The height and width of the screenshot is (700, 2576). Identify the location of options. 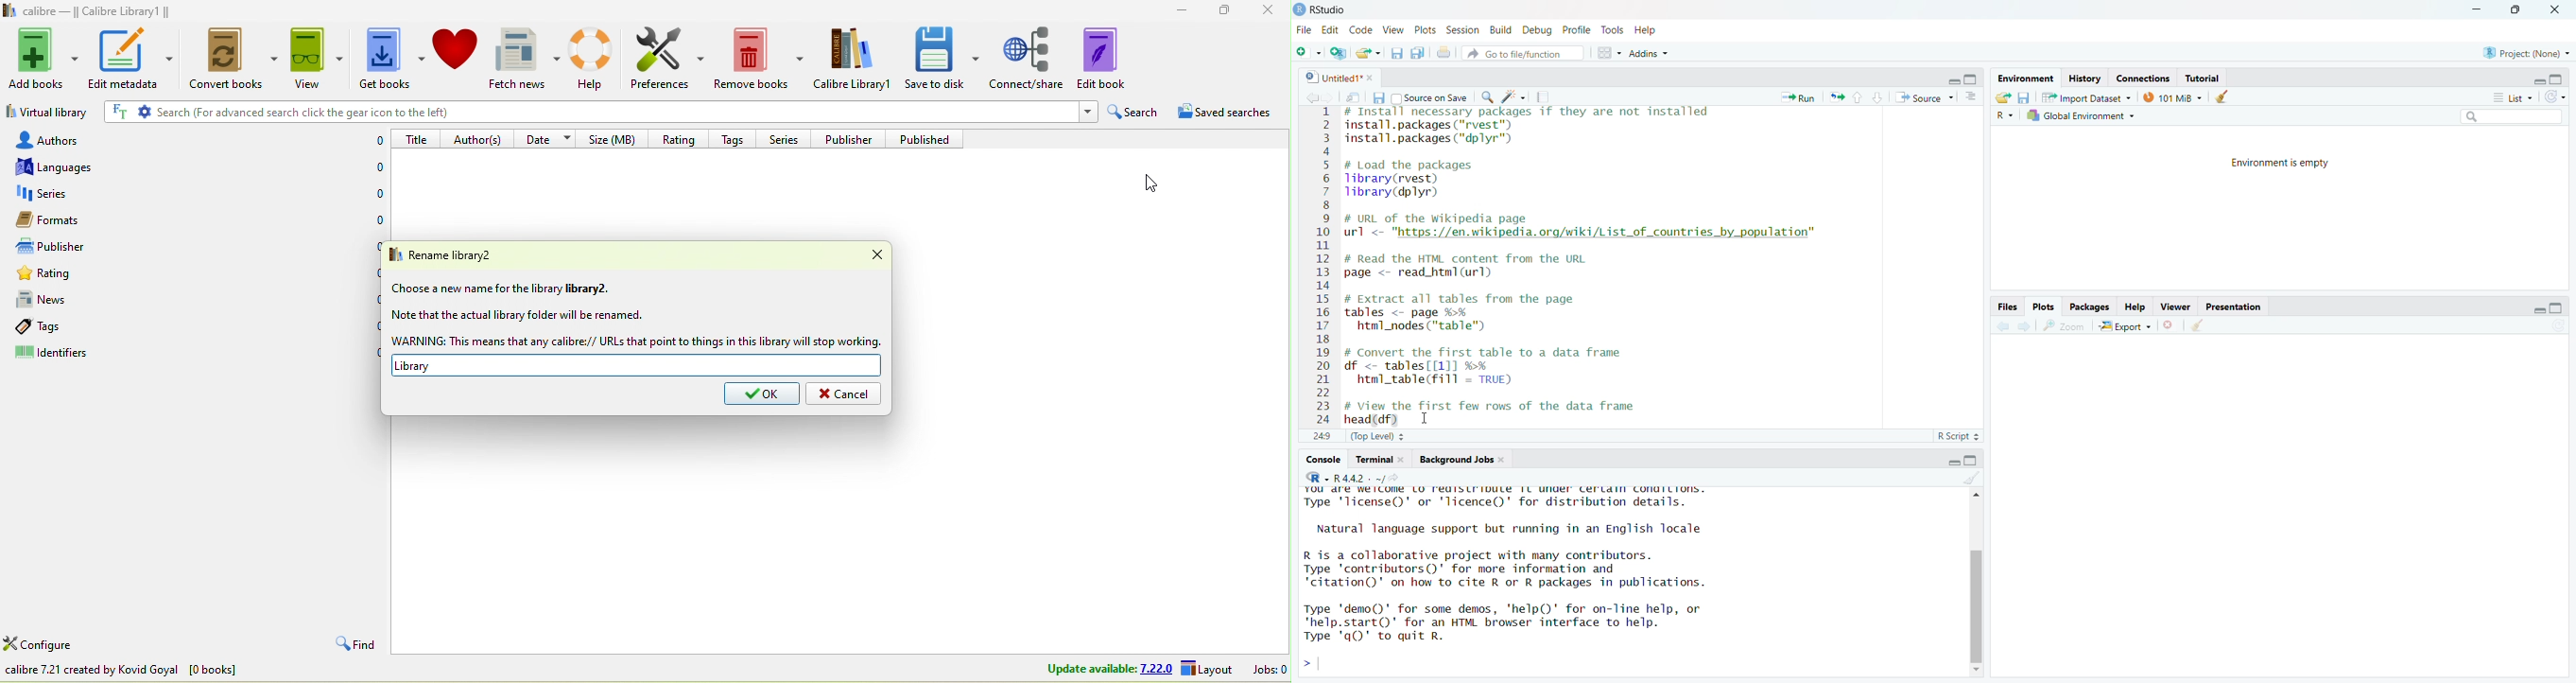
(1610, 53).